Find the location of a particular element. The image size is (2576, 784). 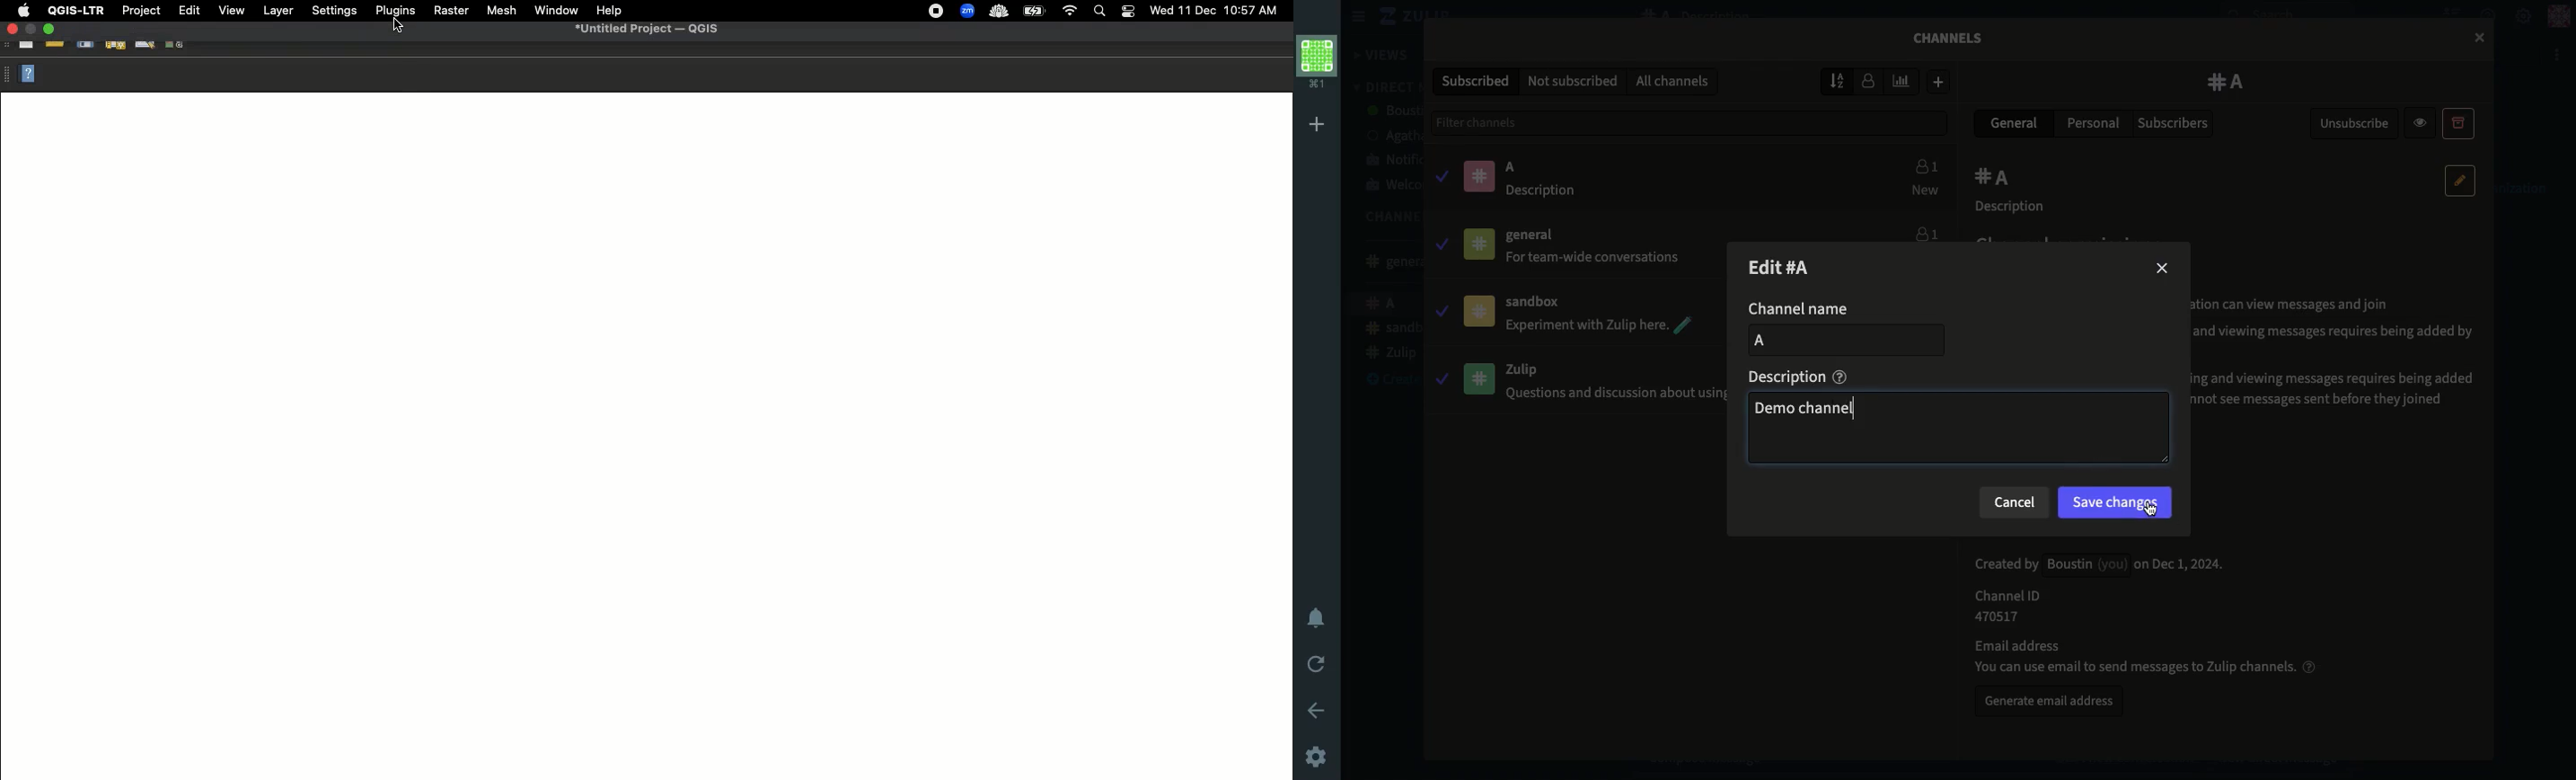

Back is located at coordinates (1319, 709).